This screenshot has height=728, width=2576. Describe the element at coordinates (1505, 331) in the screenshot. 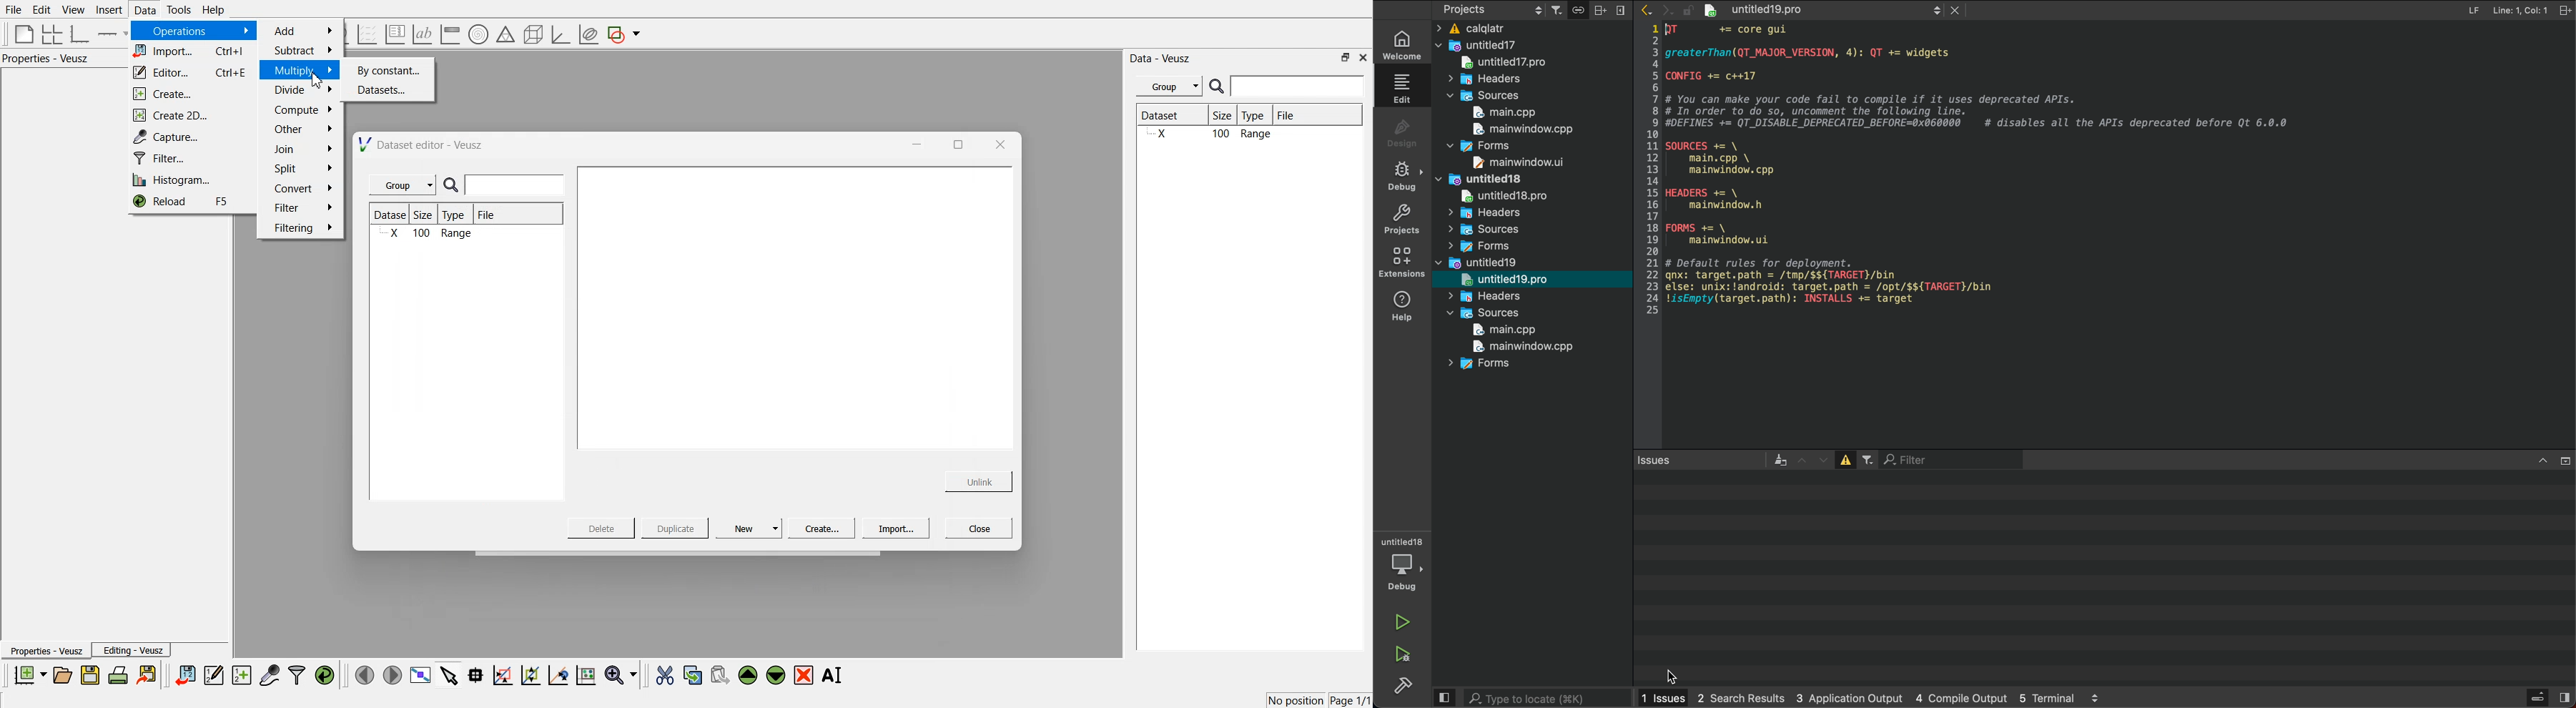

I see `main.cpp` at that location.